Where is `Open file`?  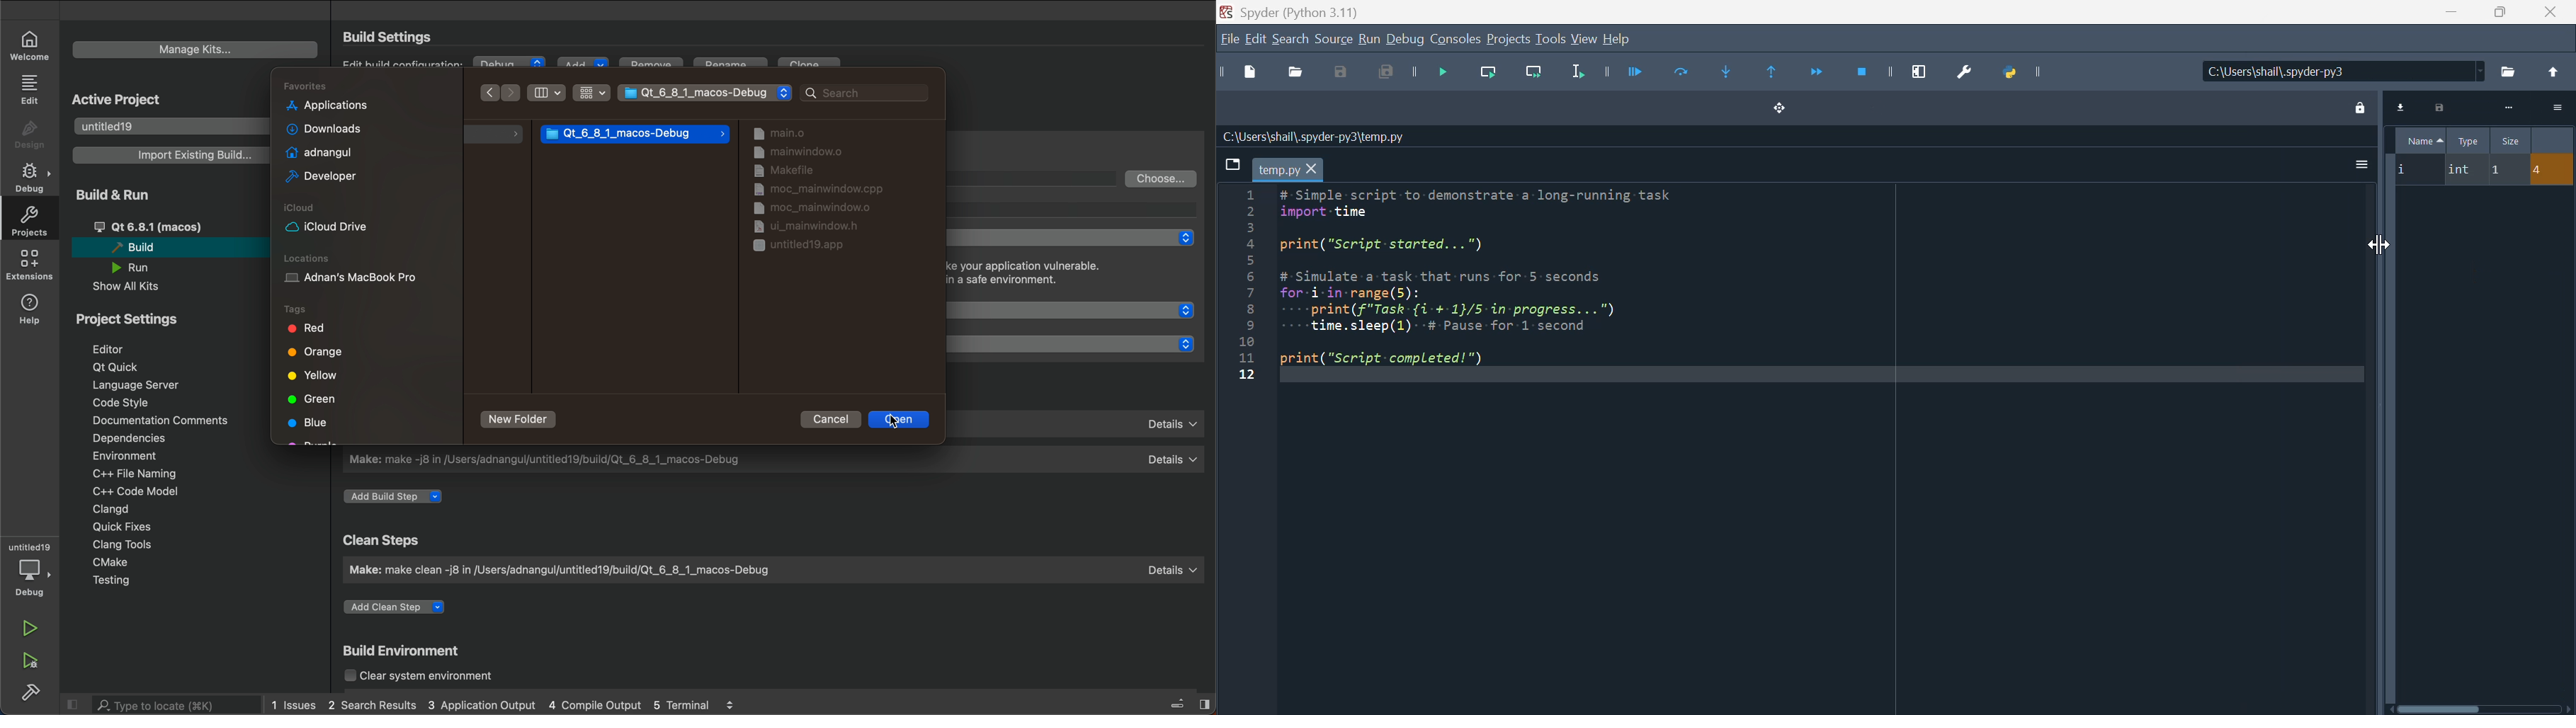 Open file is located at coordinates (1294, 74).